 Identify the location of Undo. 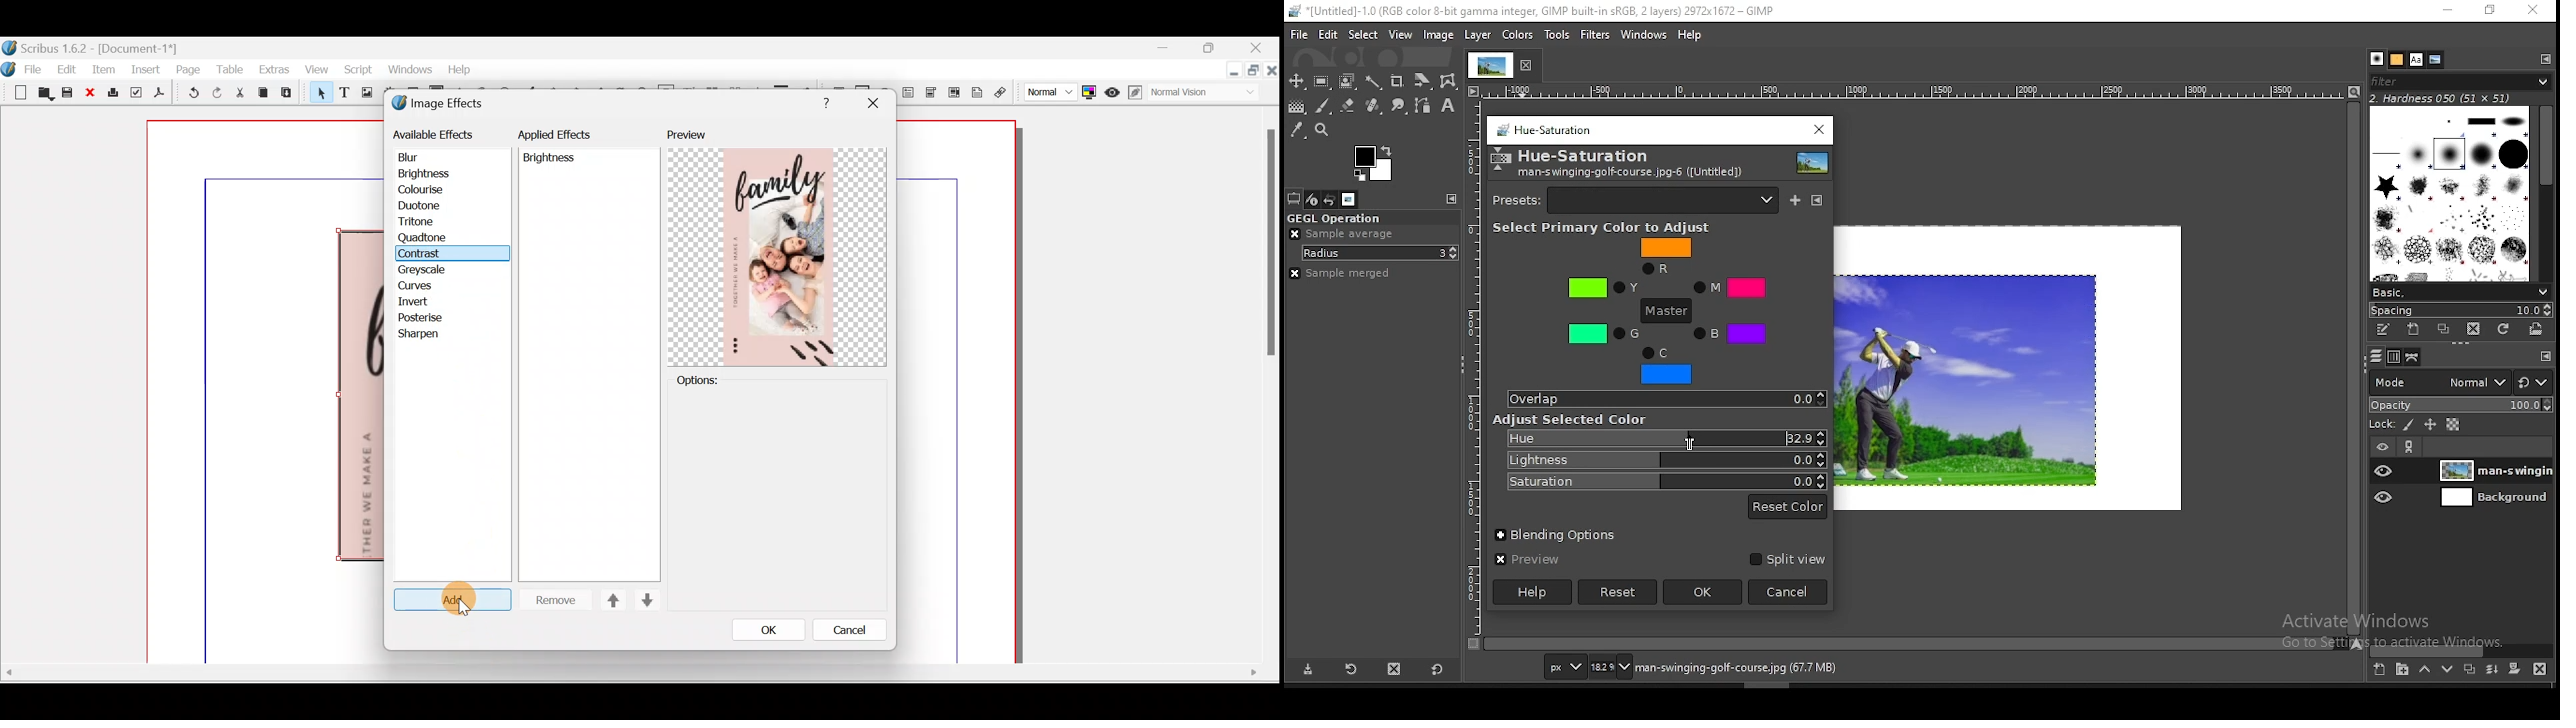
(189, 95).